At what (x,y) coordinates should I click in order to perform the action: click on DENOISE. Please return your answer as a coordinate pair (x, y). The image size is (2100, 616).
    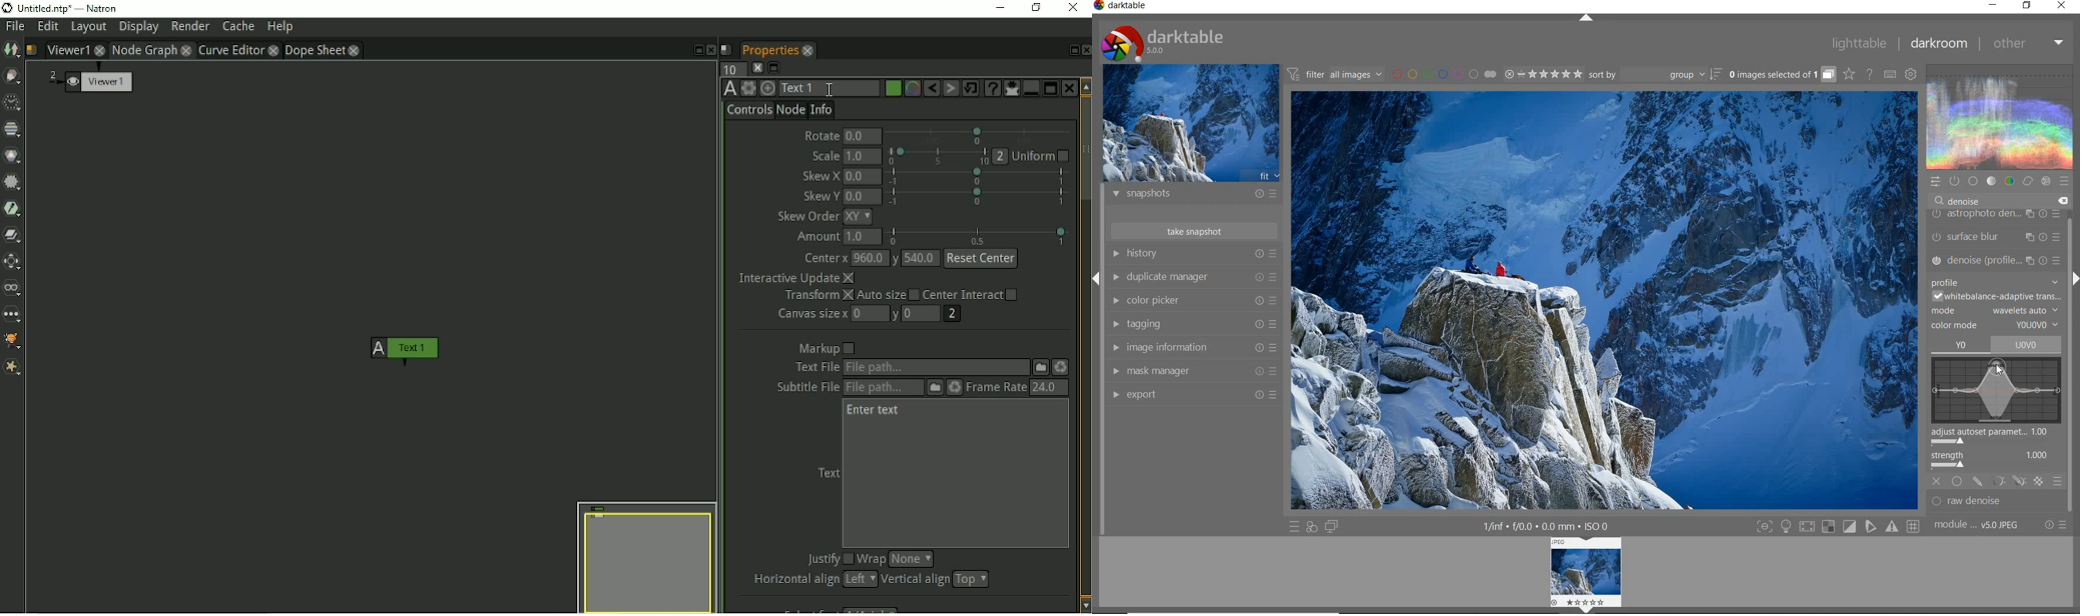
    Looking at the image, I should click on (1961, 201).